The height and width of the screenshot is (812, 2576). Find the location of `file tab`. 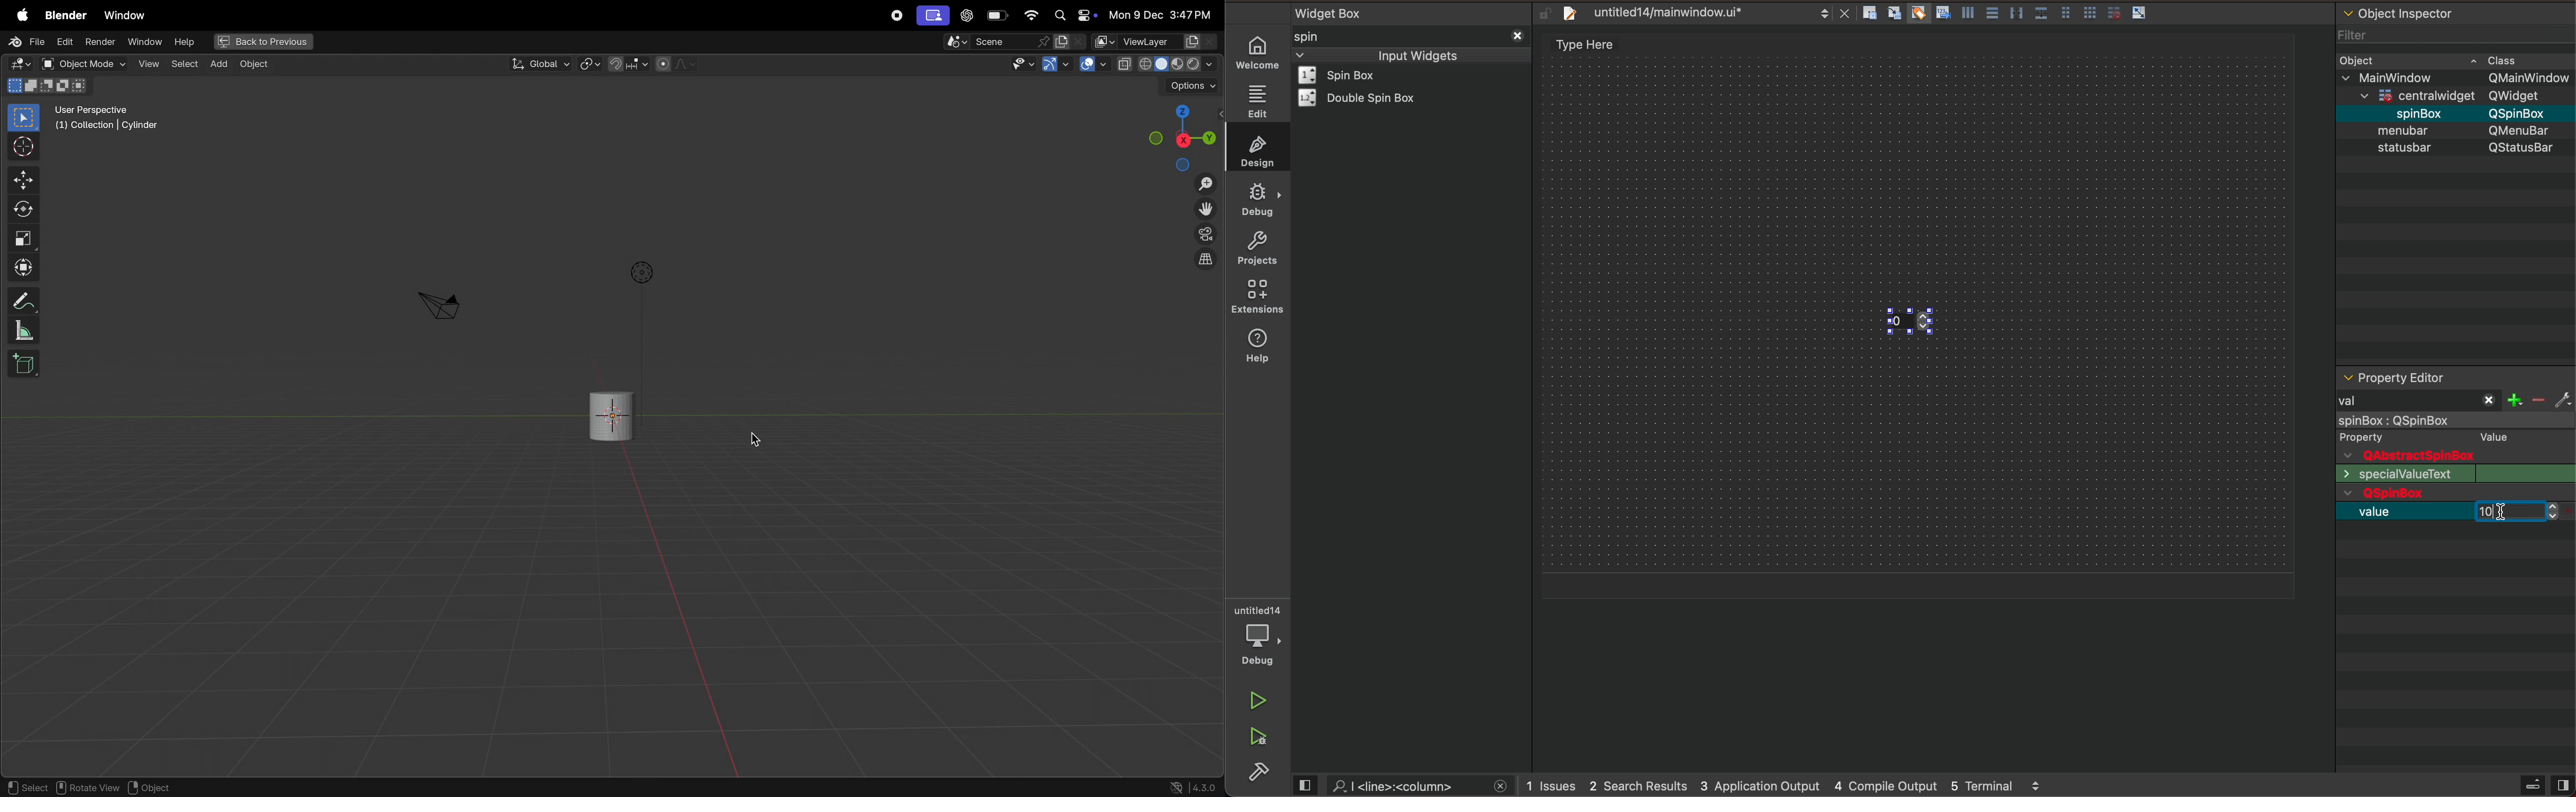

file tab is located at coordinates (1694, 13).